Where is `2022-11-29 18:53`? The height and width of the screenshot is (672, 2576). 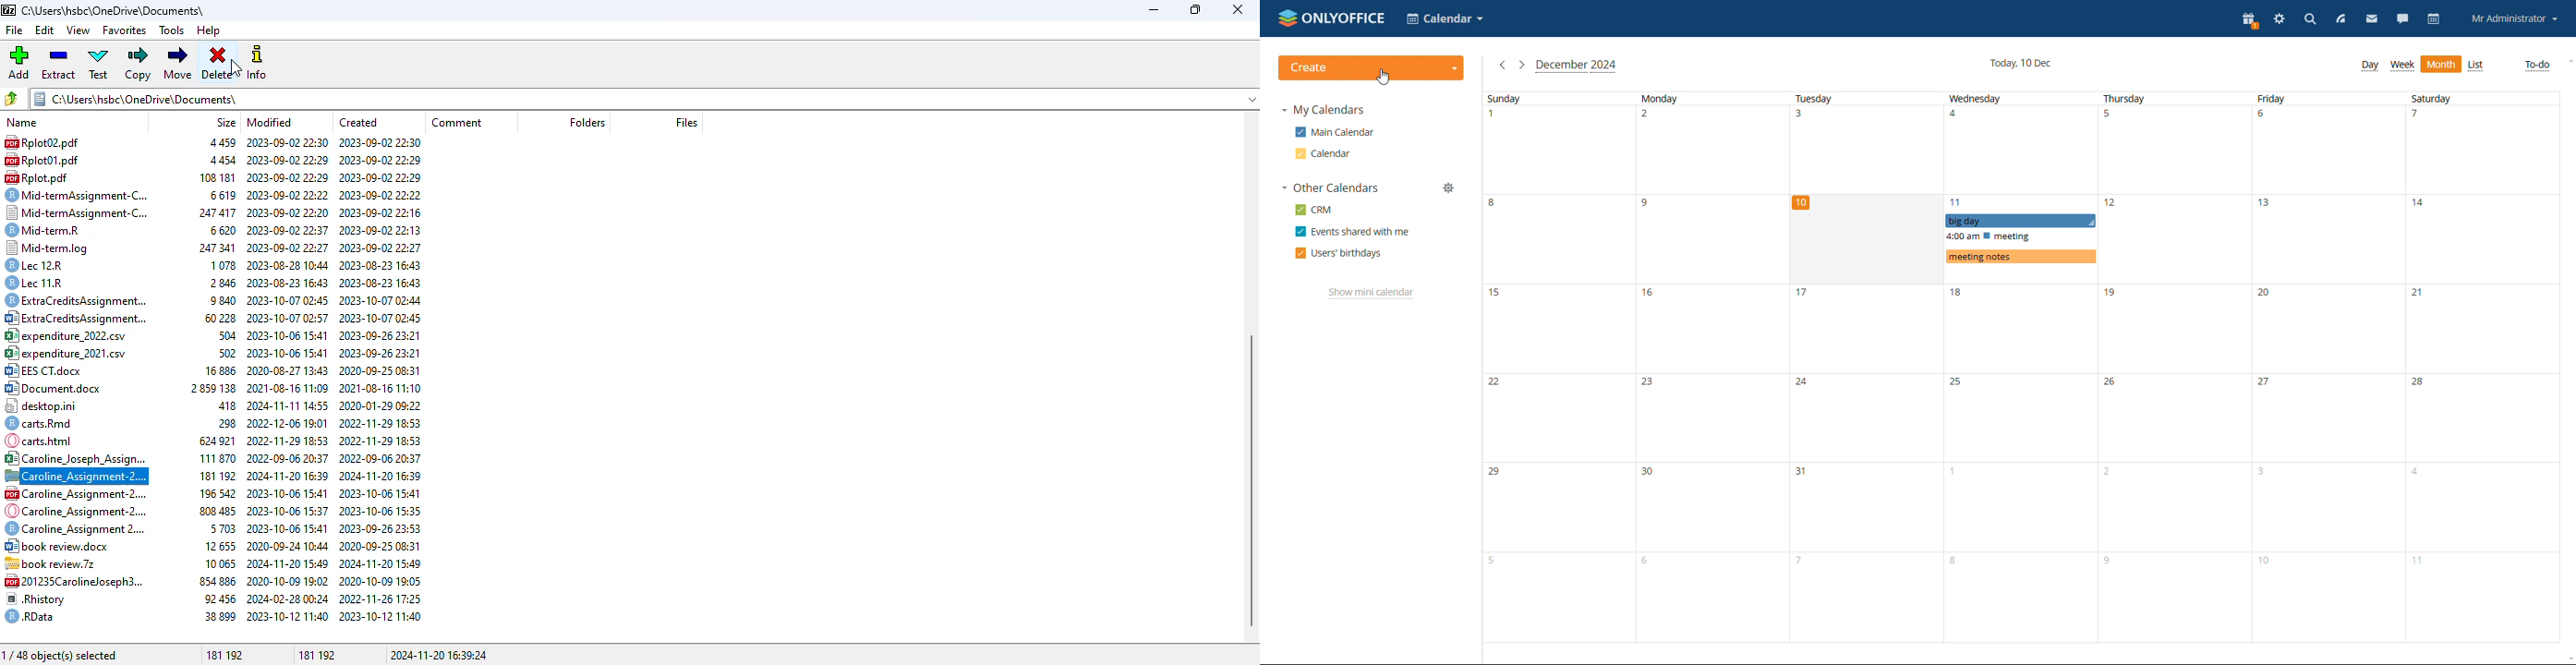
2022-11-29 18:53 is located at coordinates (288, 440).